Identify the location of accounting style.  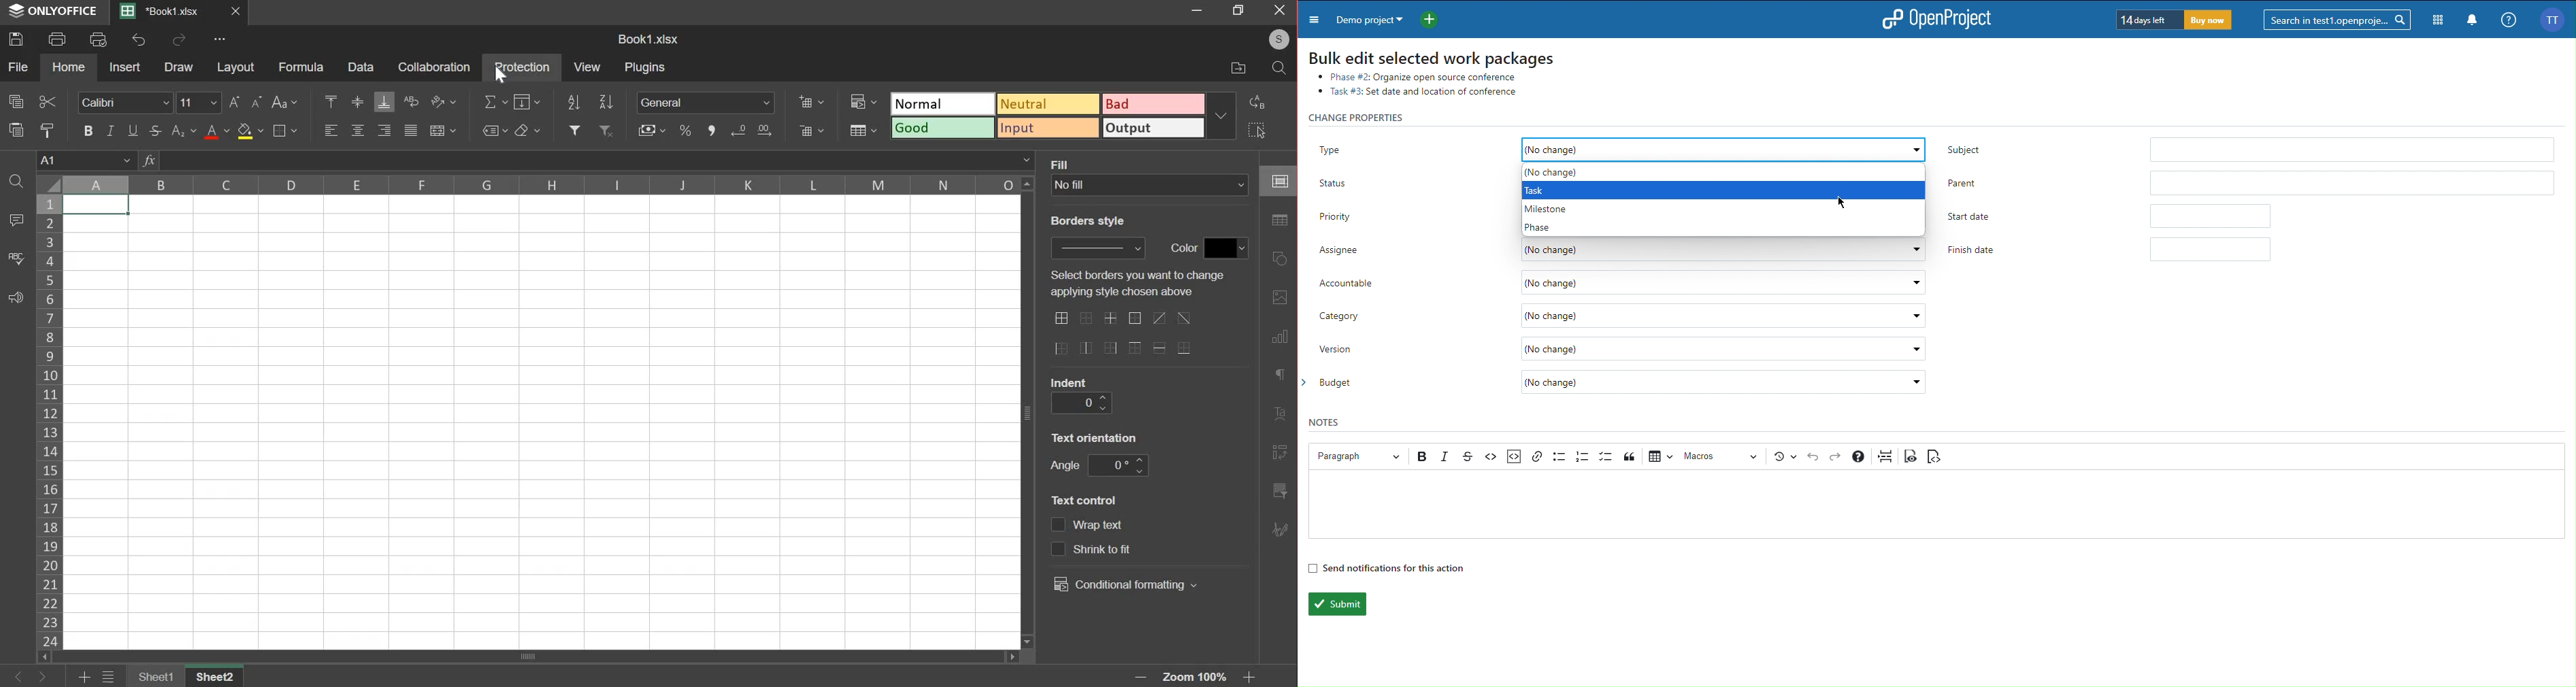
(651, 130).